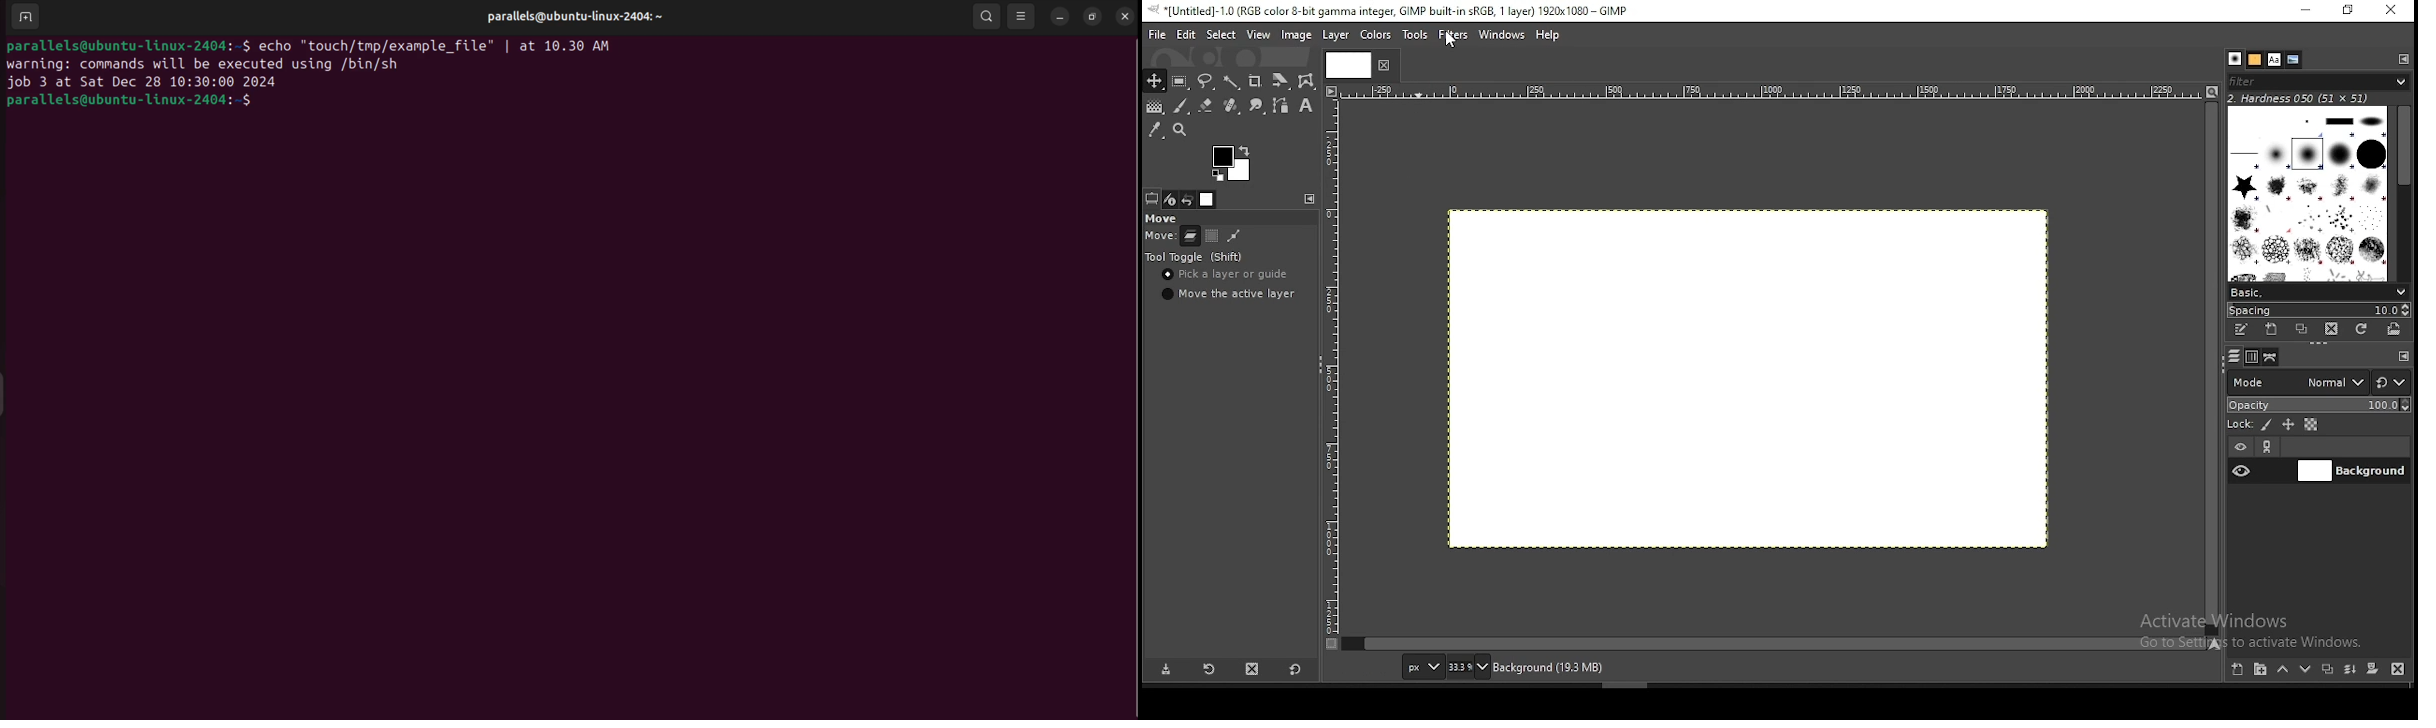 This screenshot has width=2436, height=728. I want to click on bash prompt, so click(127, 44).